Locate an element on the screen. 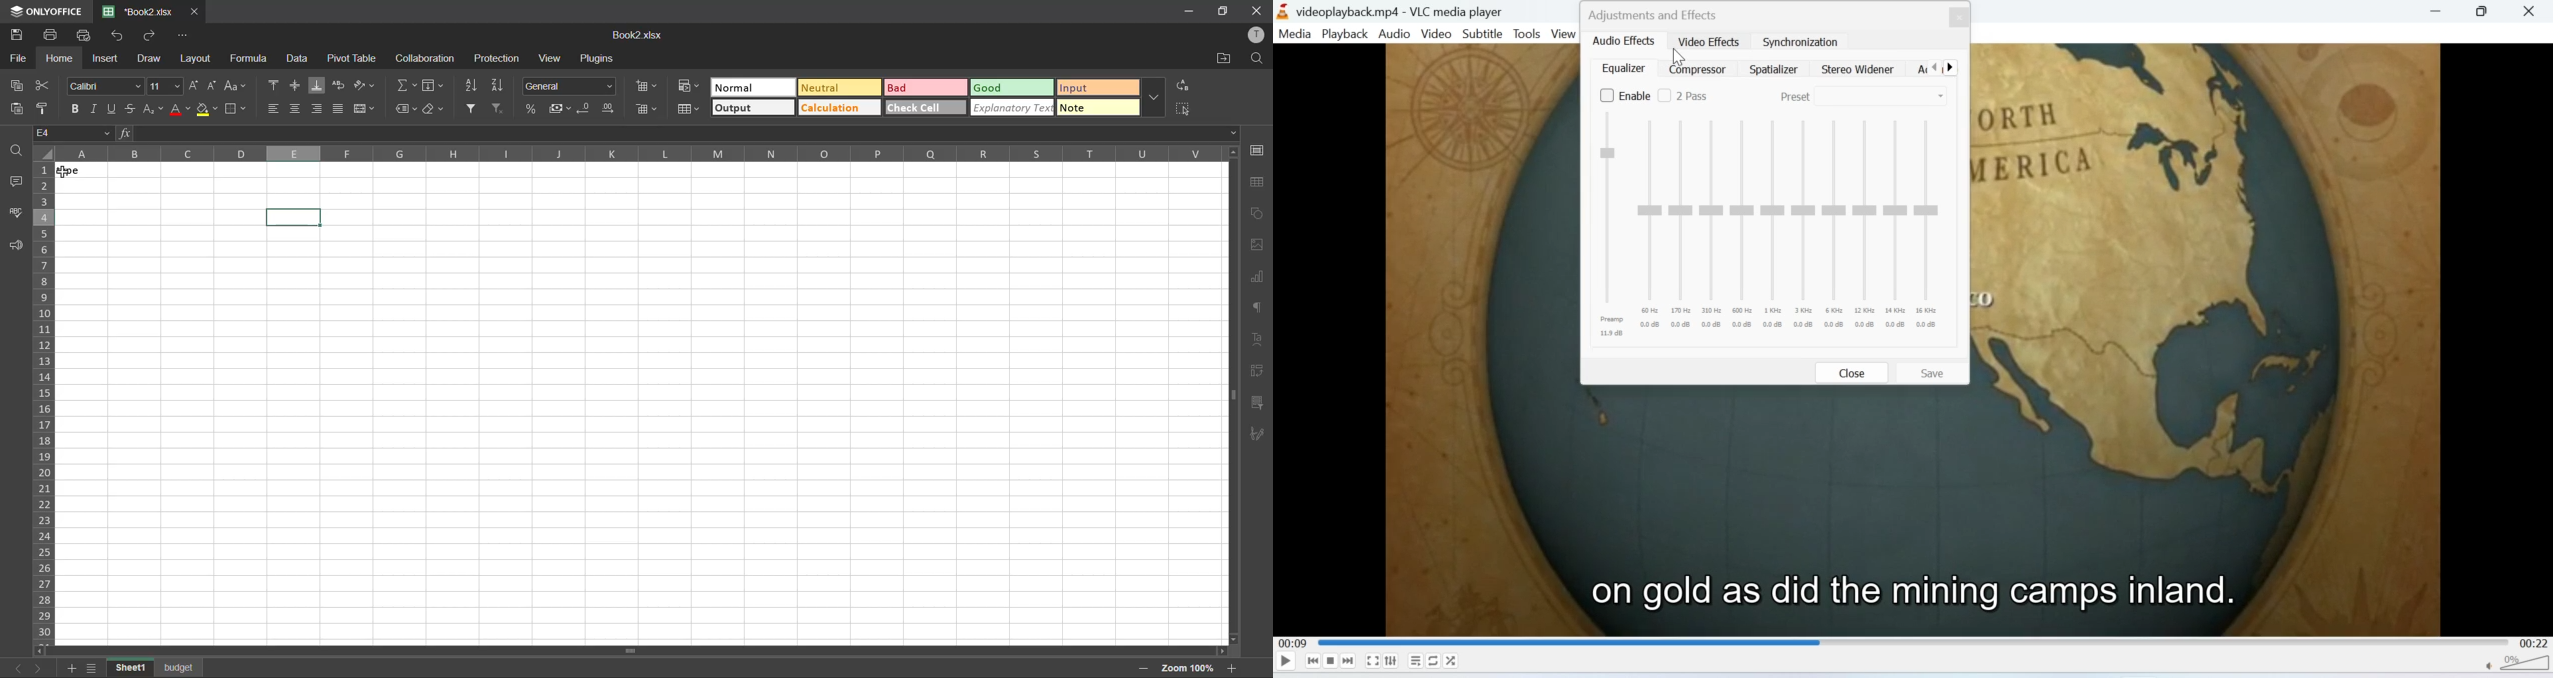 This screenshot has width=2576, height=700. 00:09 is located at coordinates (1291, 644).